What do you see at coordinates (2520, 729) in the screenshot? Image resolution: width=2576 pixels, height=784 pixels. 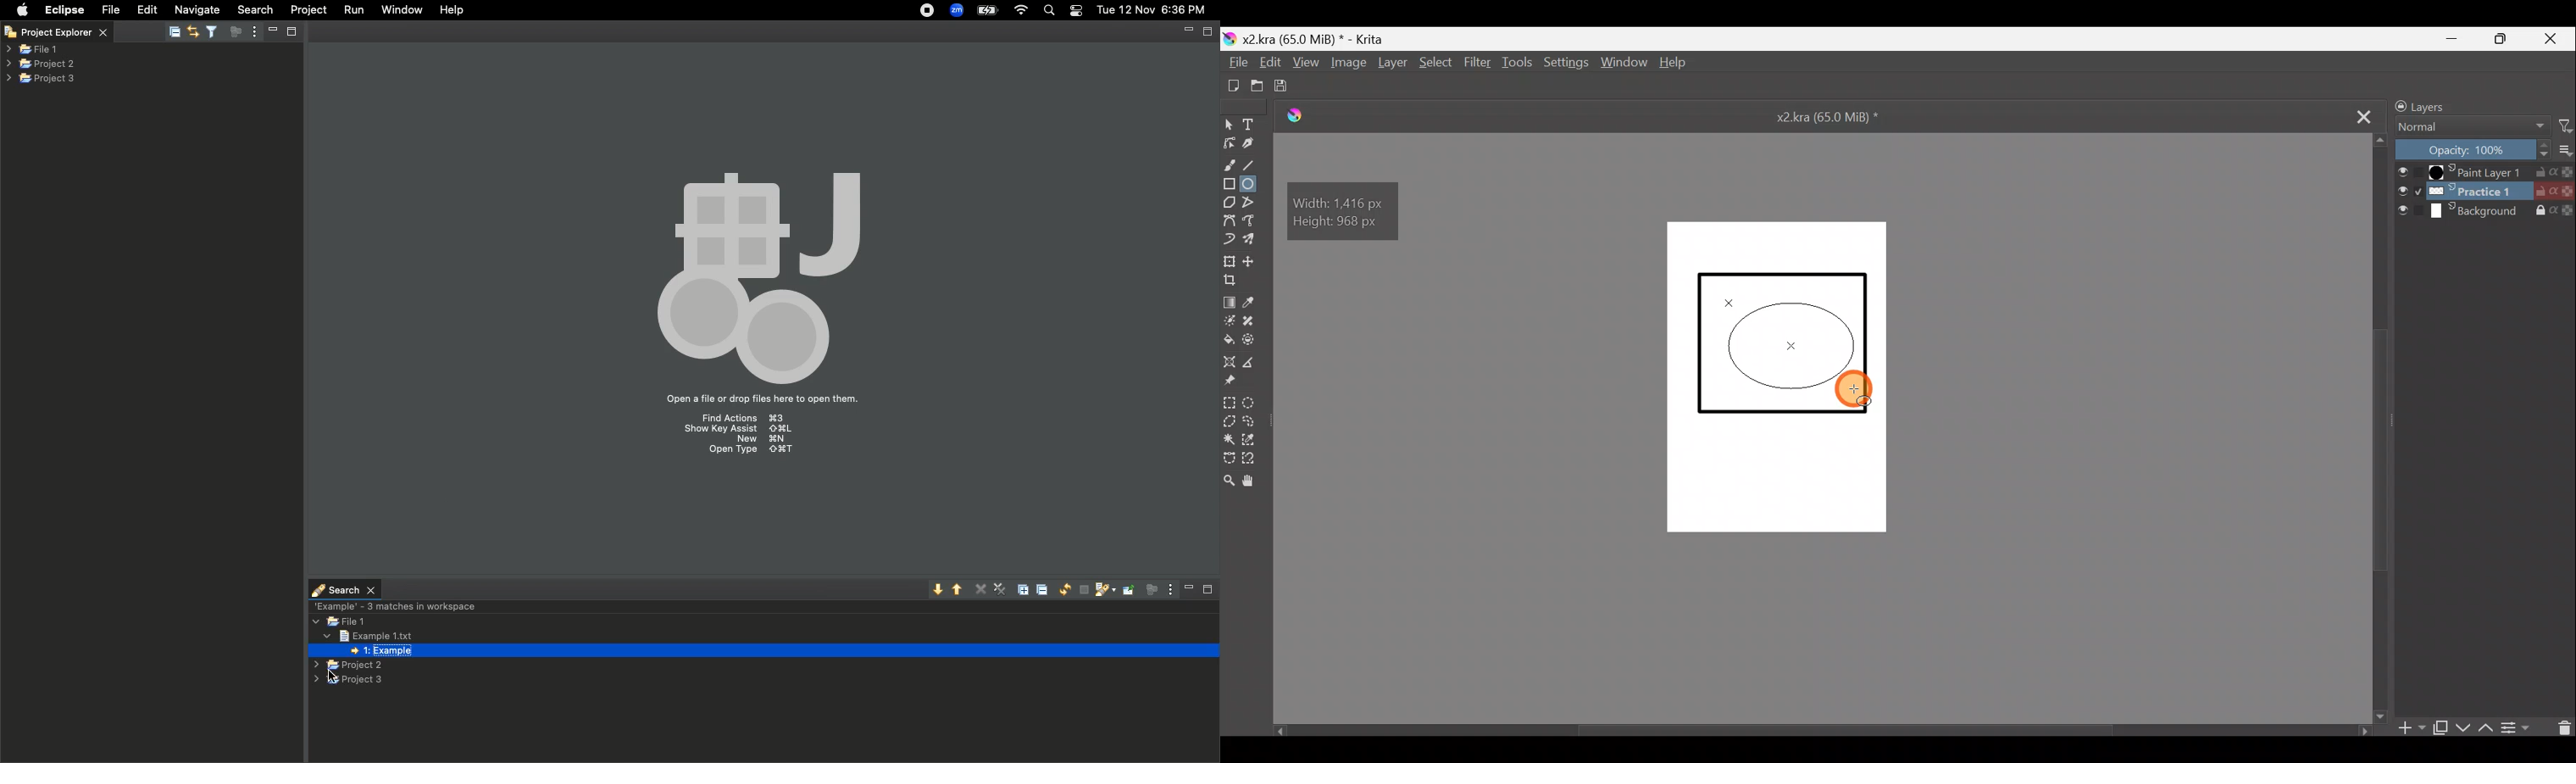 I see `View/change layer properties` at bounding box center [2520, 729].